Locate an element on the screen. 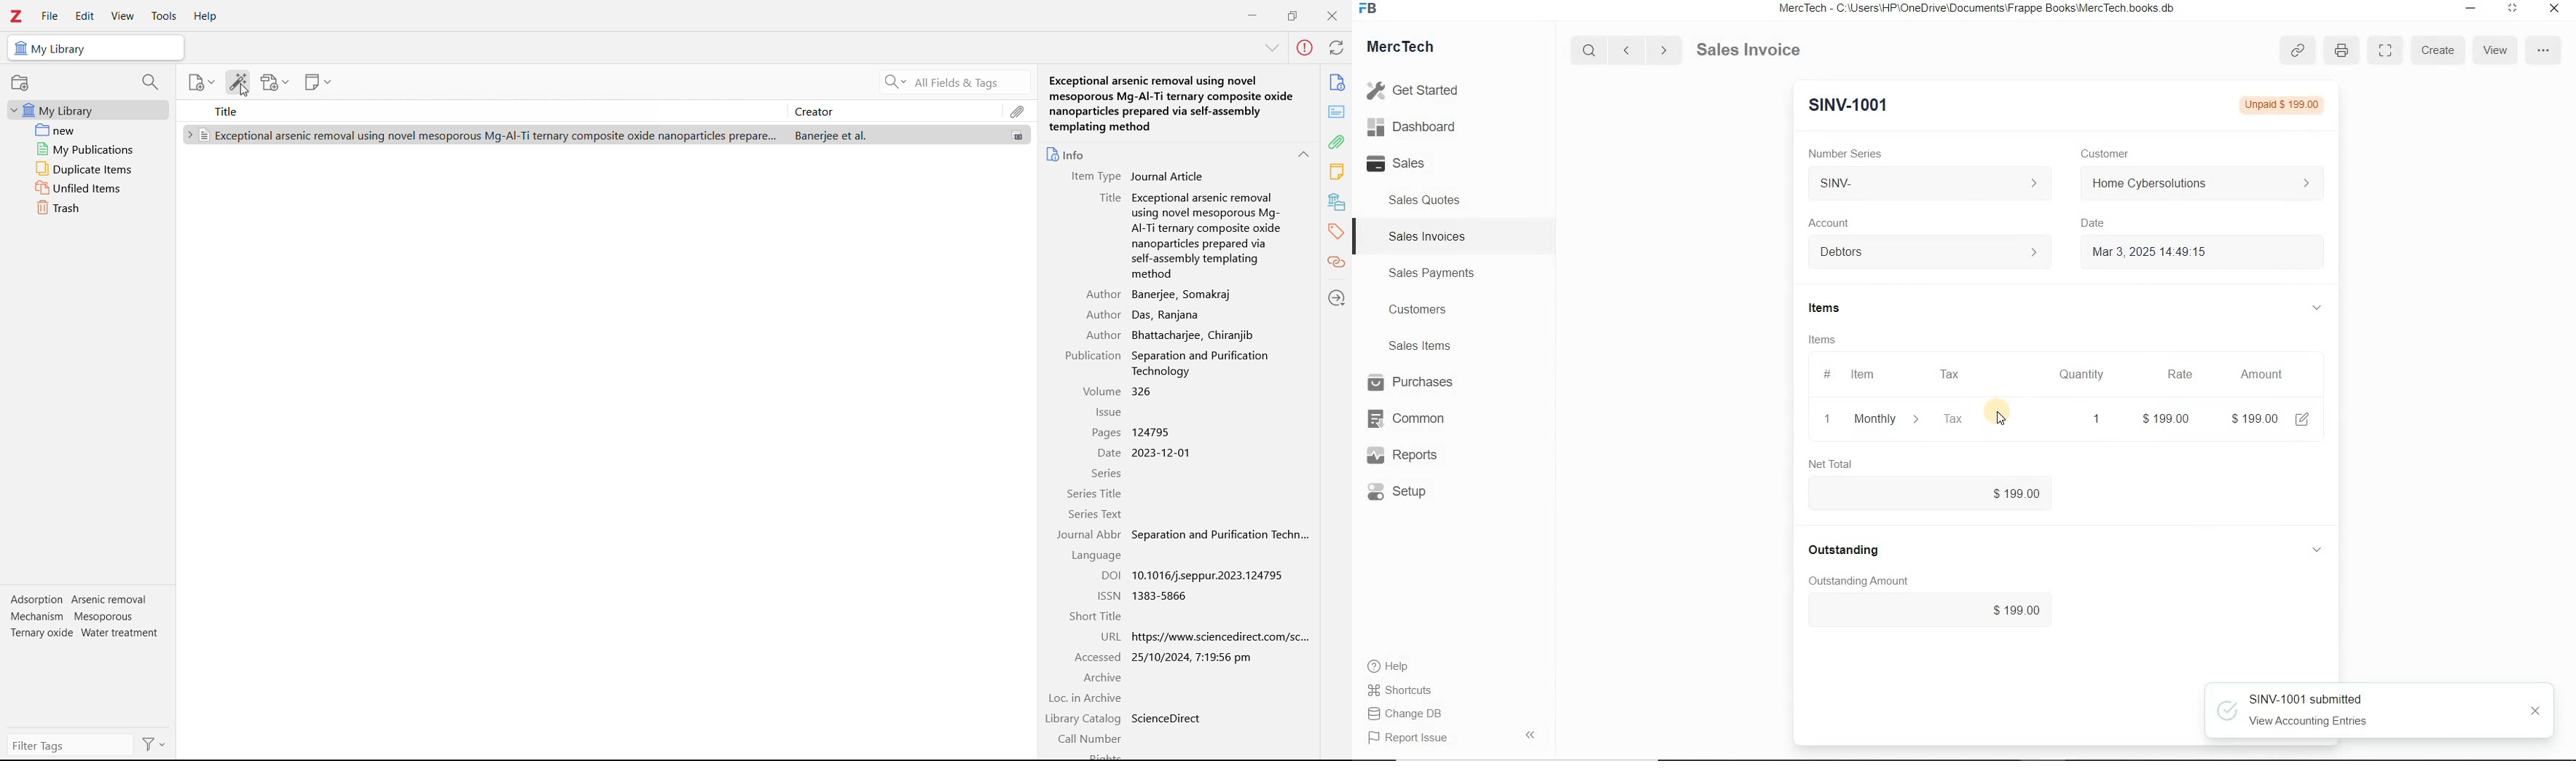  volume is located at coordinates (1101, 391).